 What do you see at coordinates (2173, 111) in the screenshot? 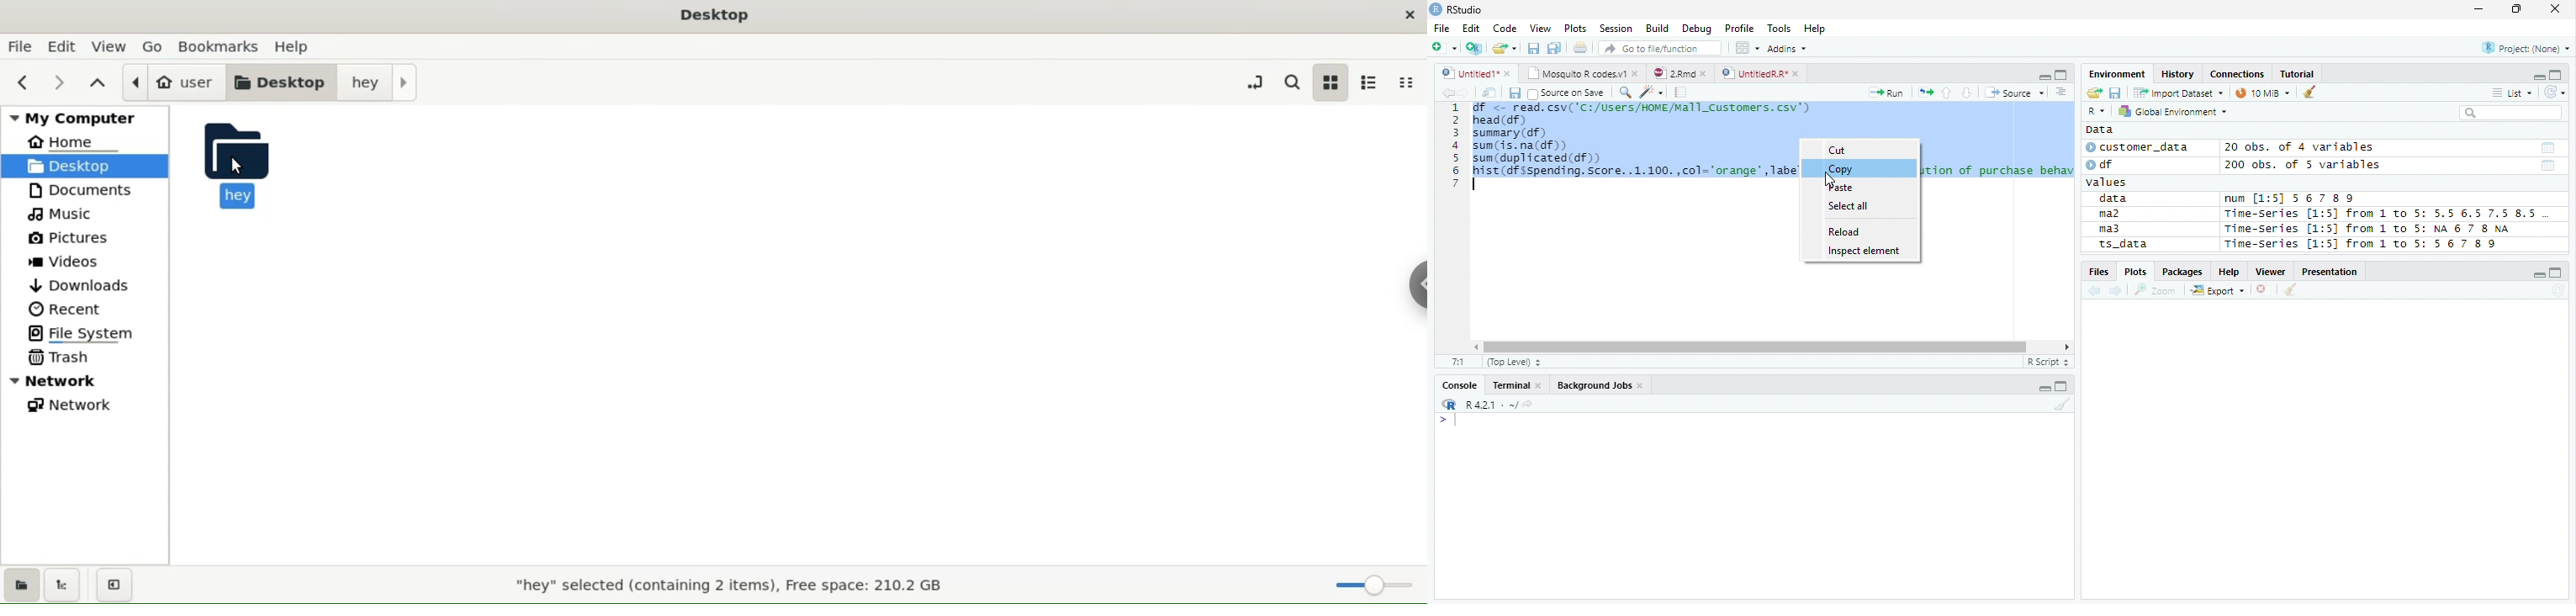
I see `Global Environment` at bounding box center [2173, 111].